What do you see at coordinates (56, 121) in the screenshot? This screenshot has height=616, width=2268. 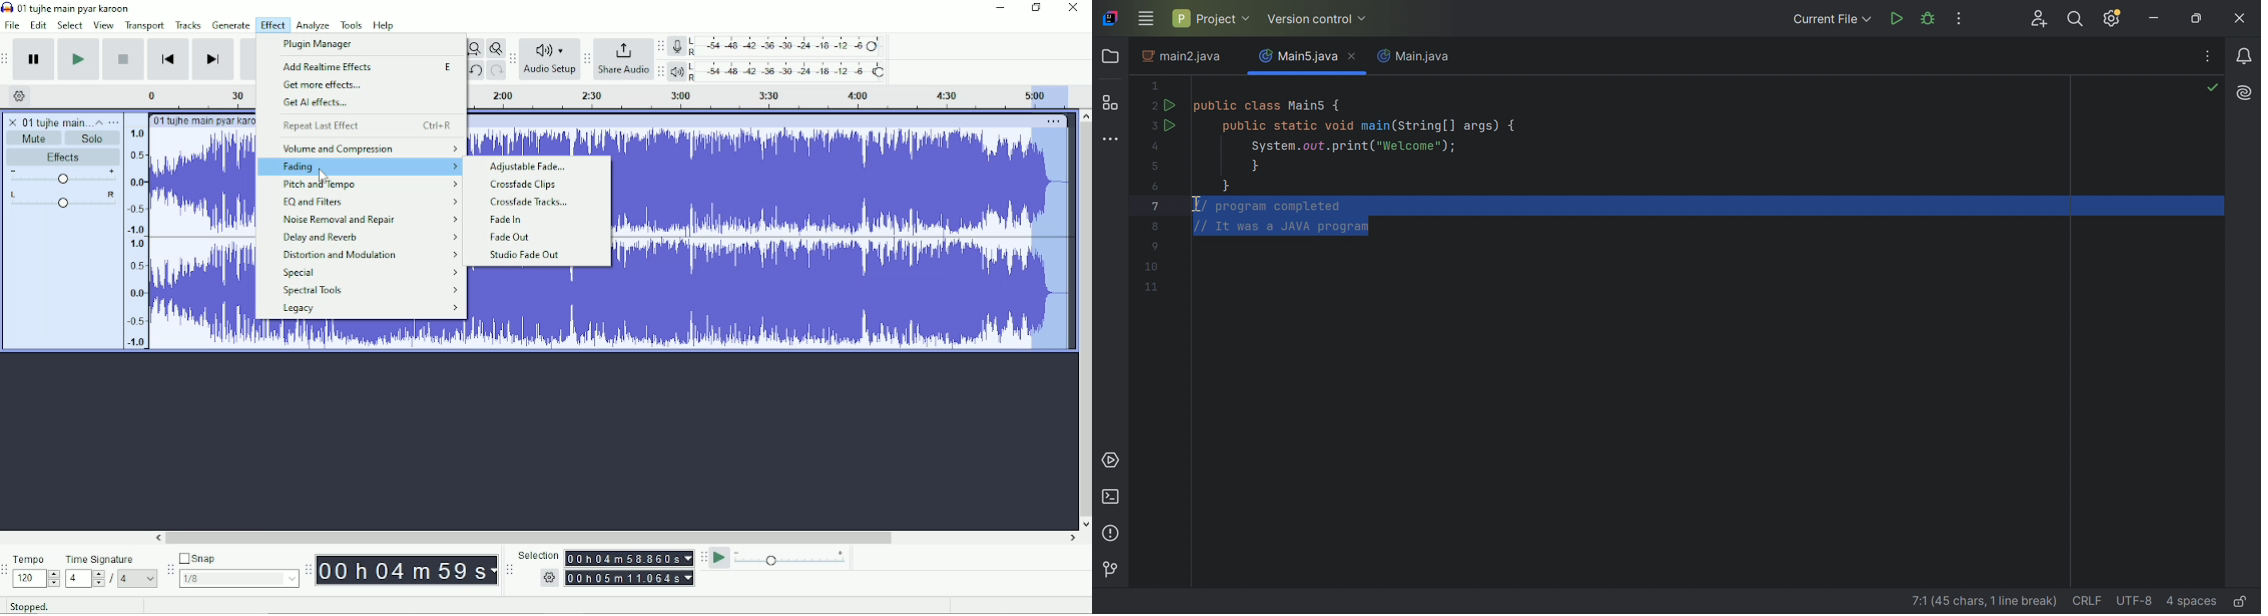 I see `01 tujhe main pyar karoon` at bounding box center [56, 121].